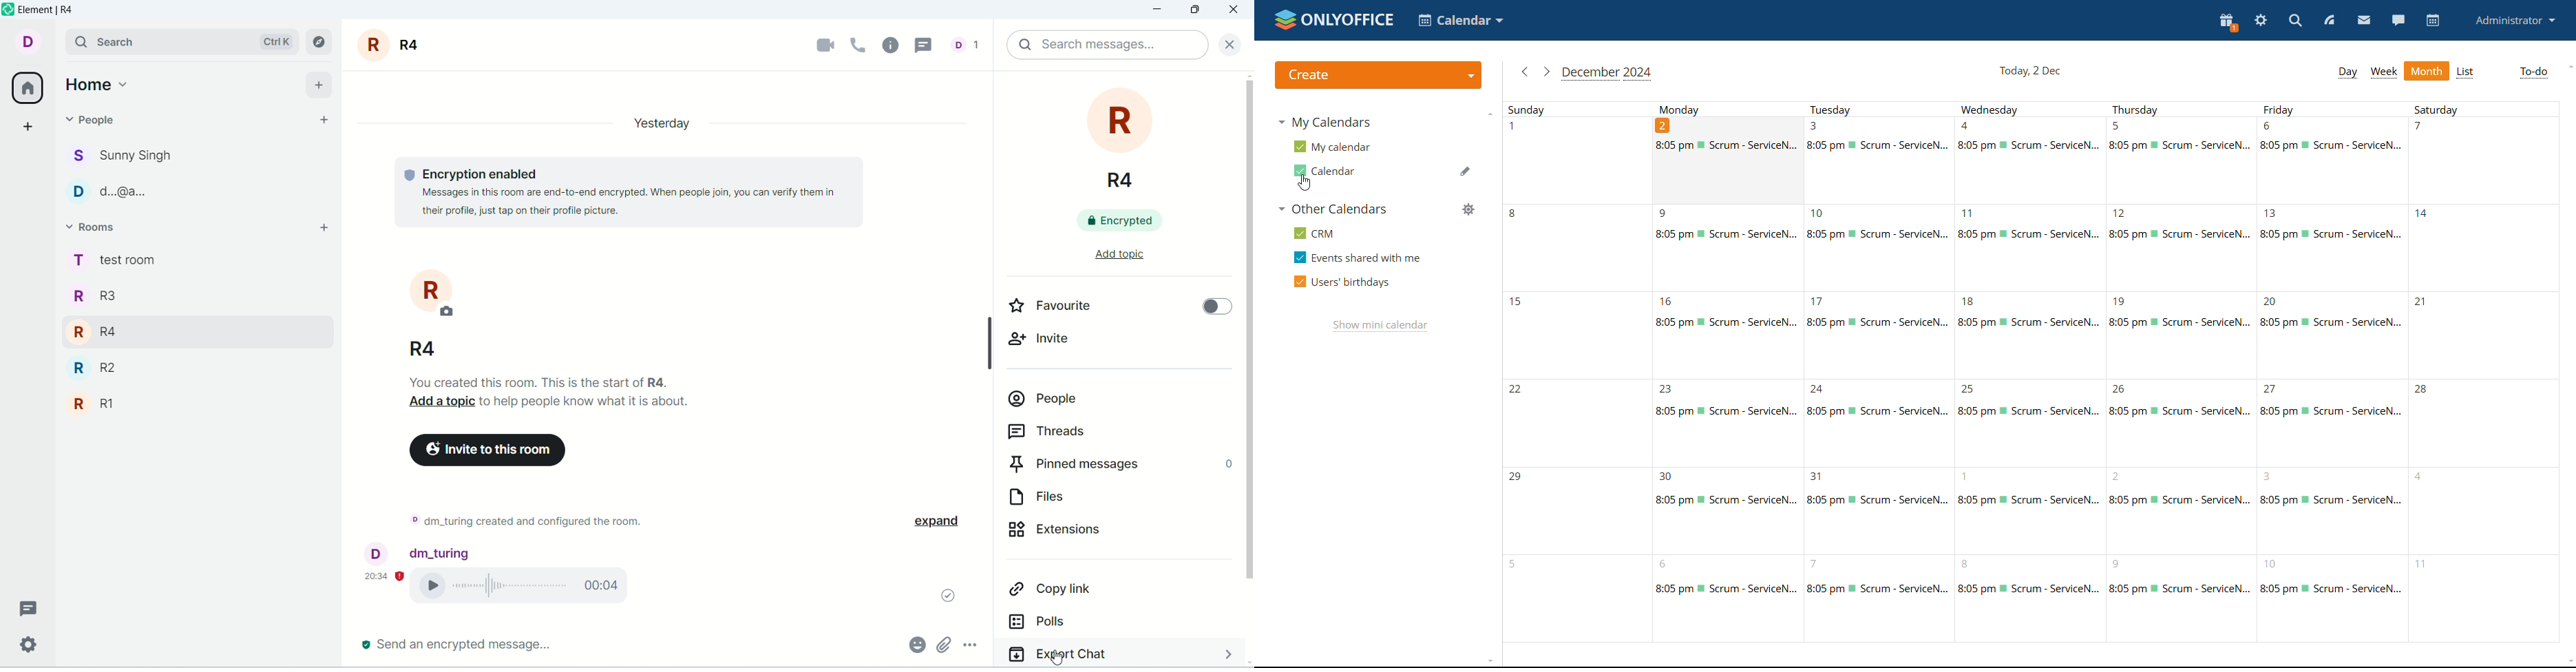 The height and width of the screenshot is (672, 2576). Describe the element at coordinates (1079, 624) in the screenshot. I see `polls` at that location.